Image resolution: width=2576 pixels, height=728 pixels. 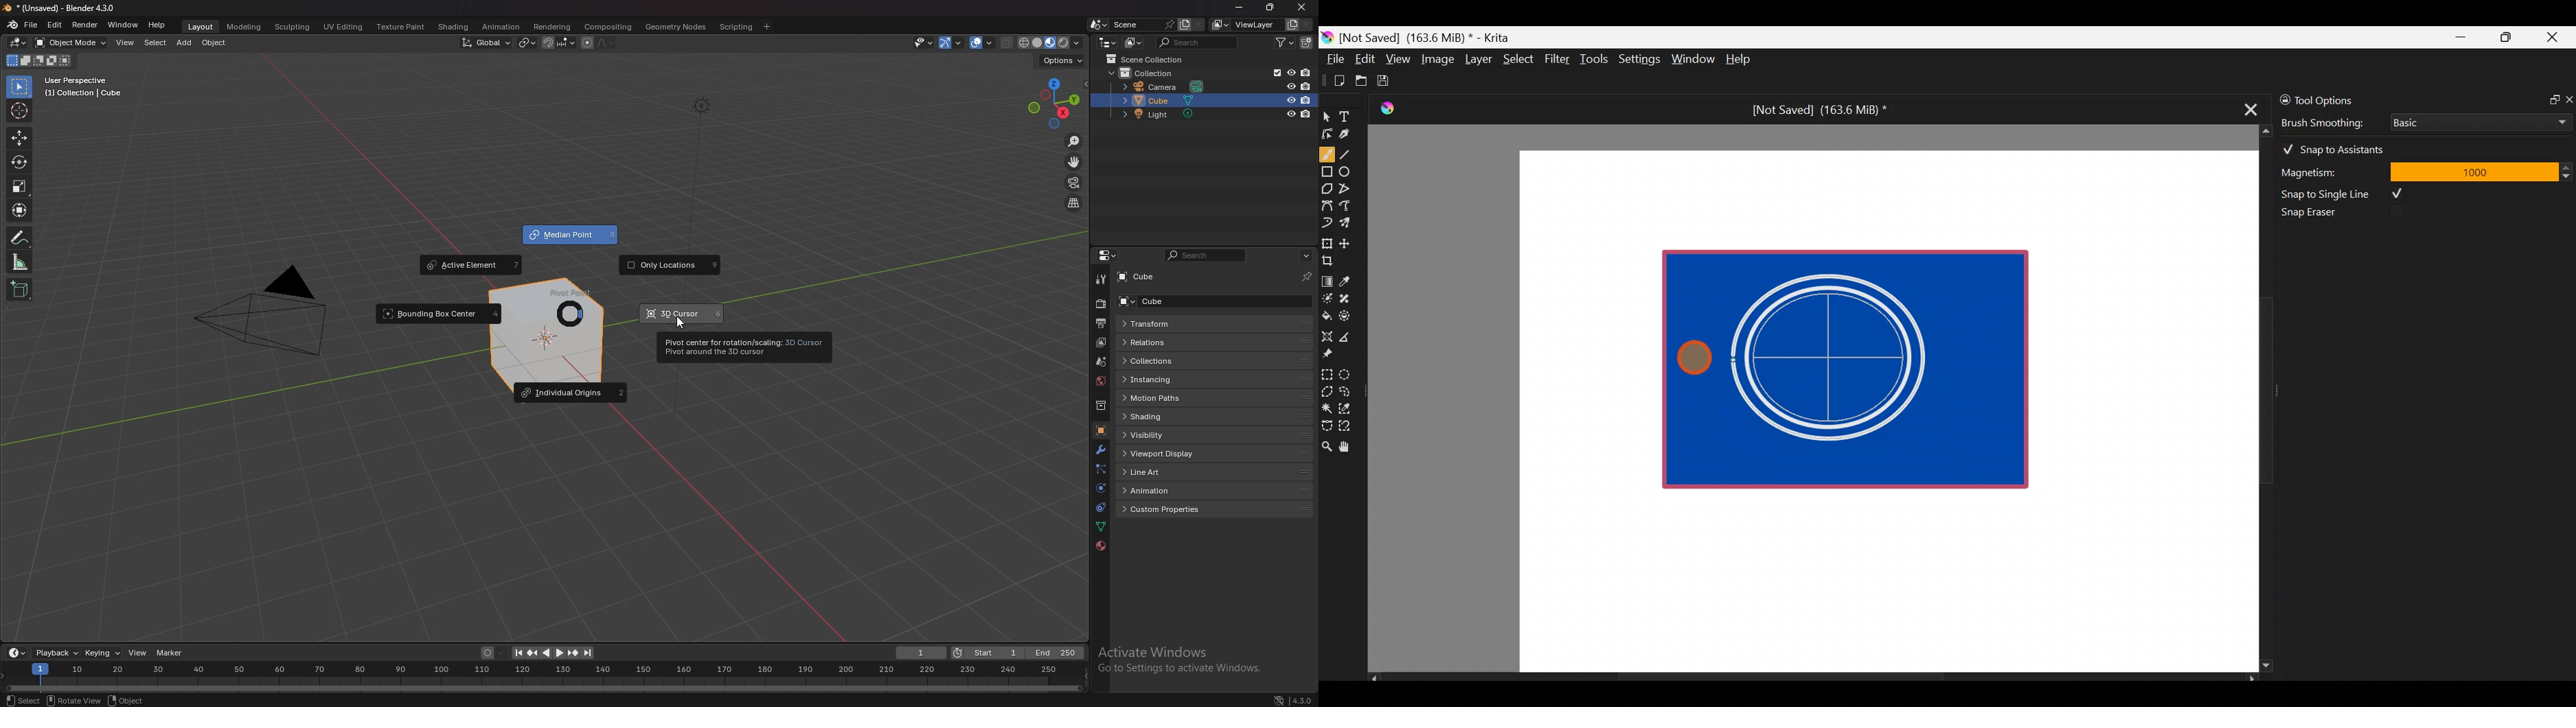 What do you see at coordinates (1326, 278) in the screenshot?
I see `Draw a gradient` at bounding box center [1326, 278].